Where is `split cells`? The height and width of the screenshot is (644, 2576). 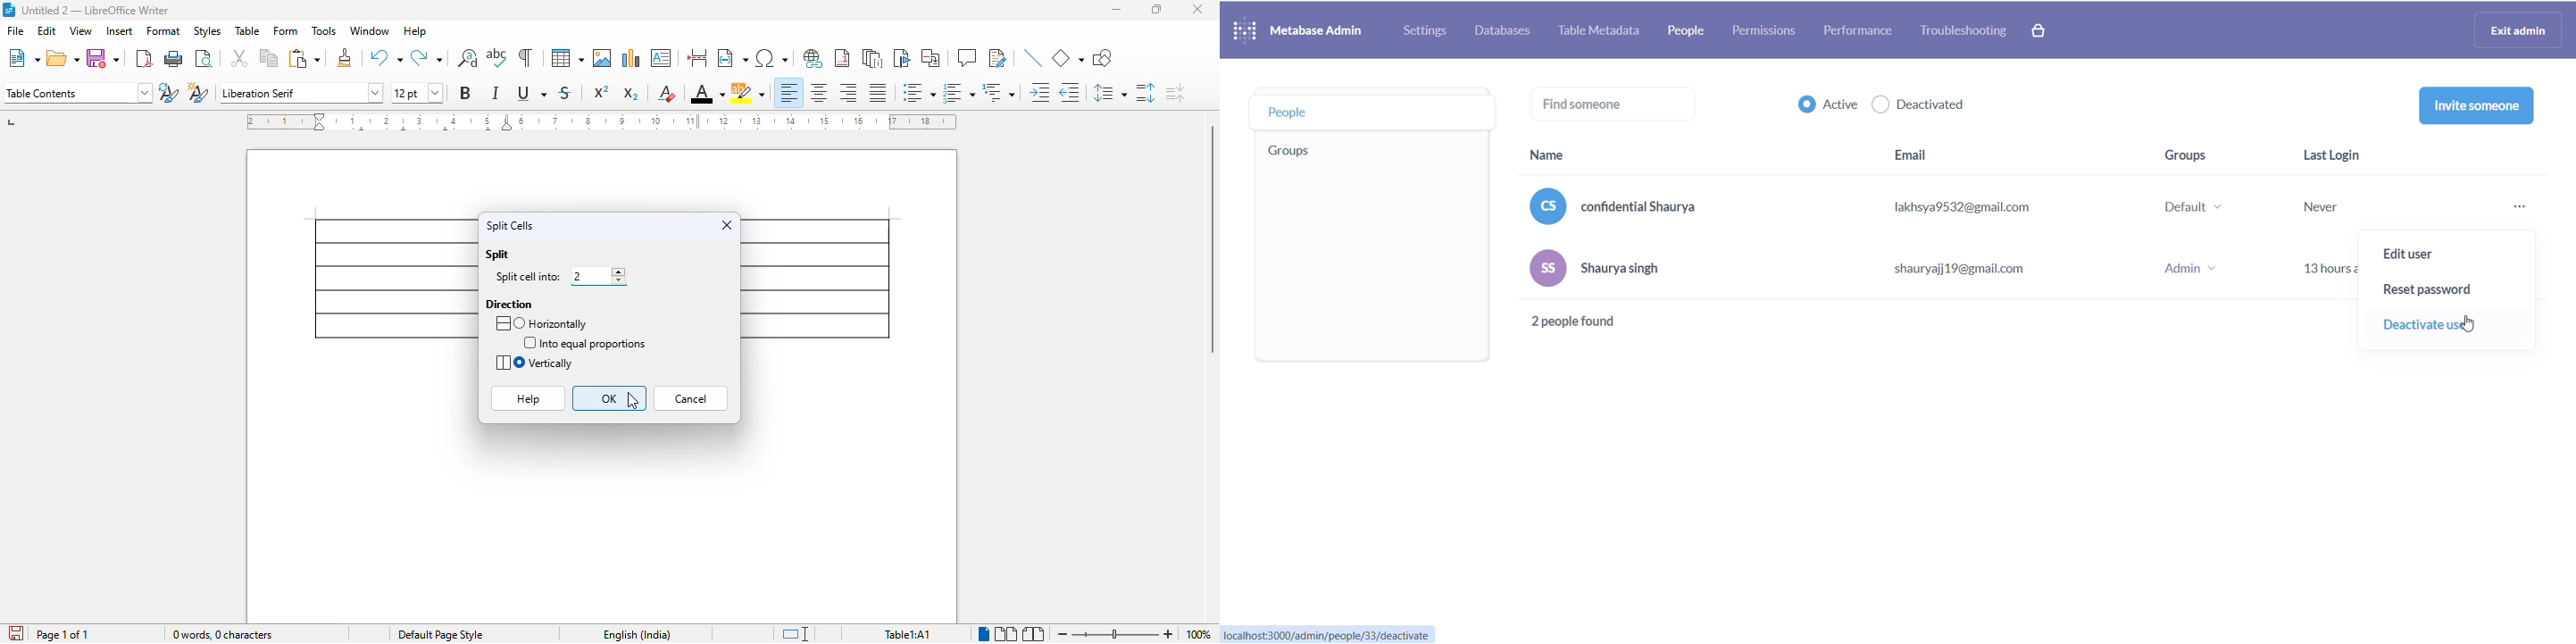 split cells is located at coordinates (511, 226).